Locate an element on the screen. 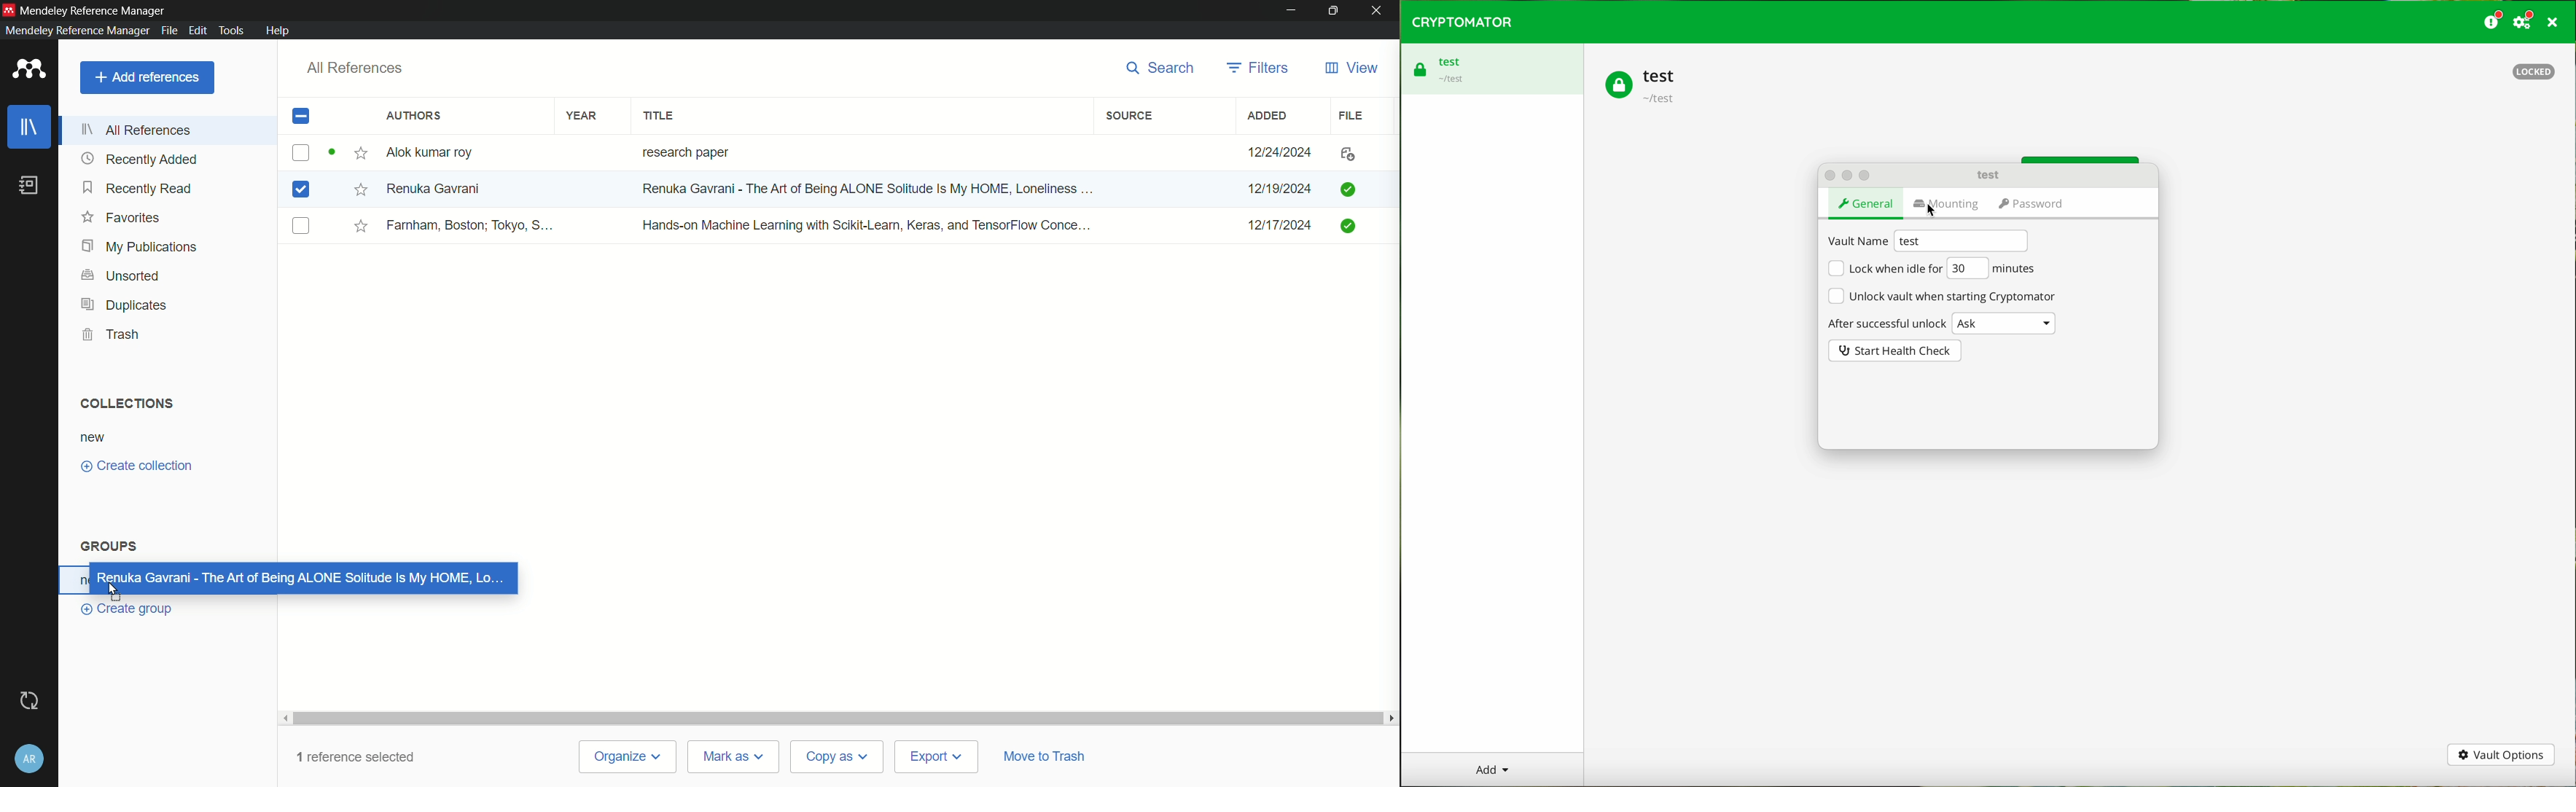 The height and width of the screenshot is (812, 2576). Hands on Machine Learning... is located at coordinates (863, 224).